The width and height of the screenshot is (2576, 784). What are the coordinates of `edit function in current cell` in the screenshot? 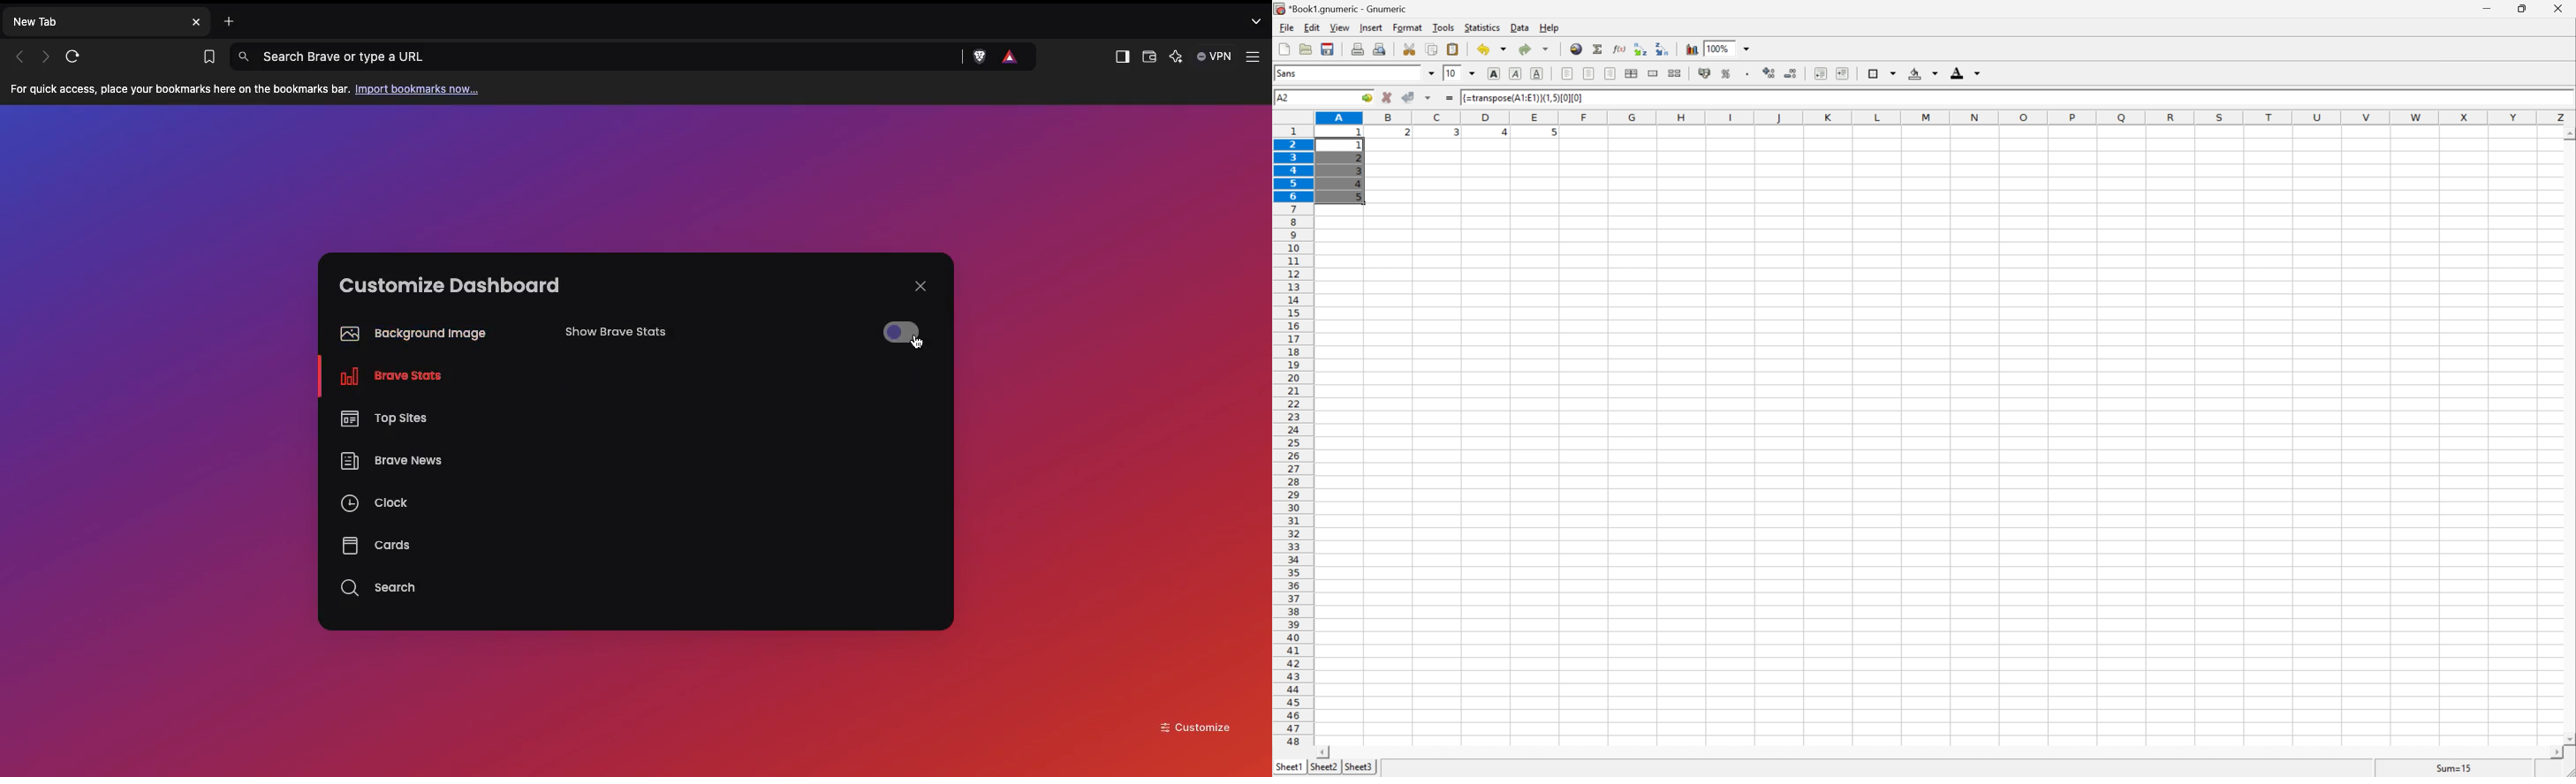 It's located at (1620, 50).